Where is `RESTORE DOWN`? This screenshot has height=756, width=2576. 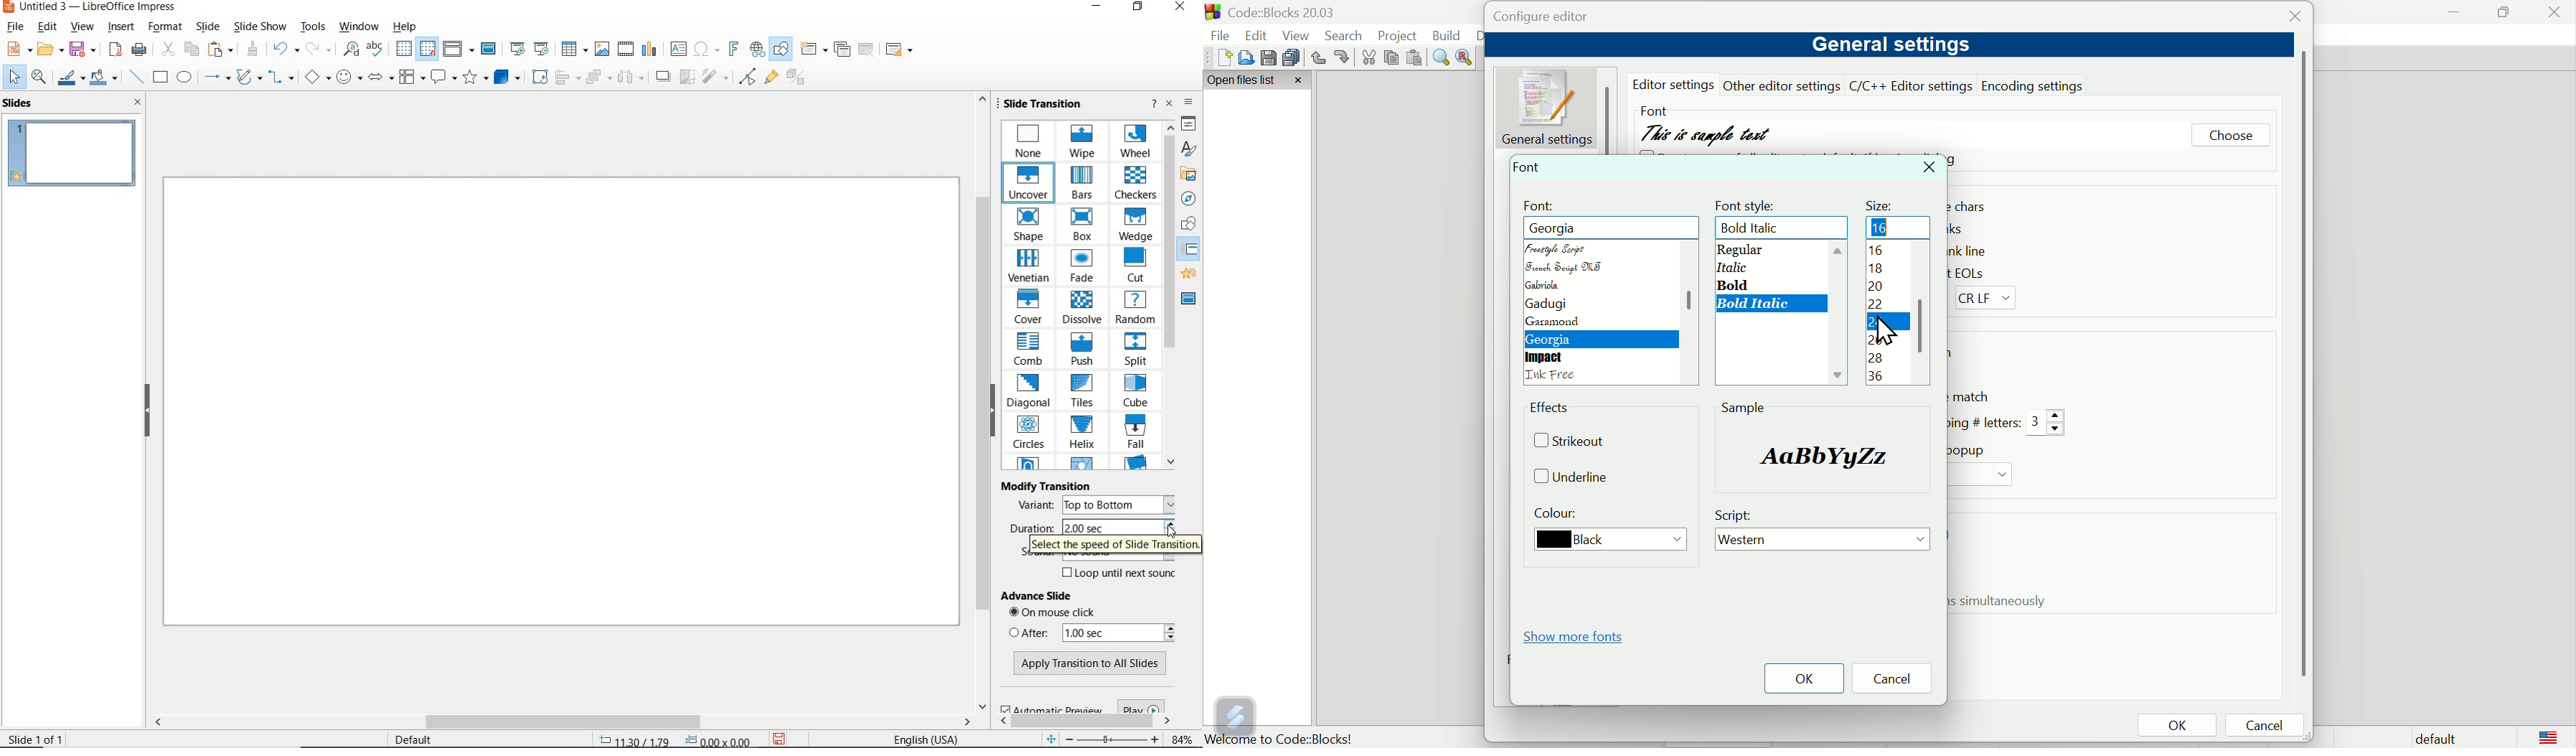 RESTORE DOWN is located at coordinates (1142, 8).